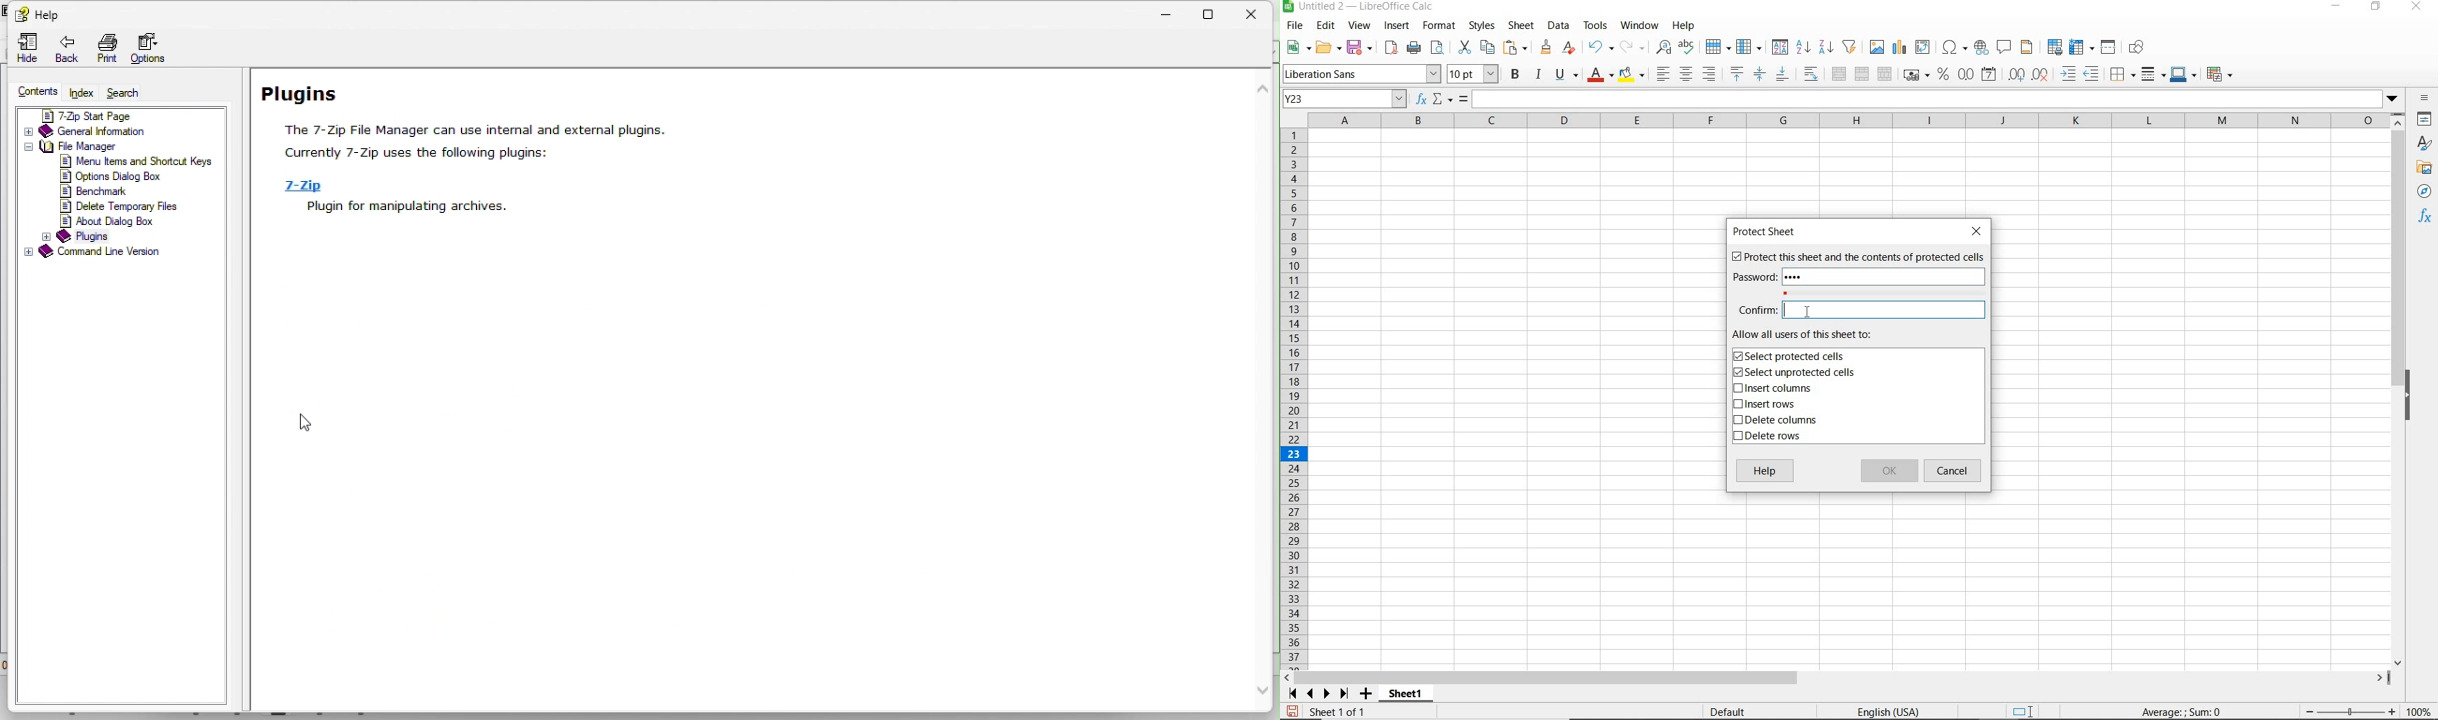 This screenshot has height=728, width=2464. I want to click on PROPERTIES, so click(2425, 120).